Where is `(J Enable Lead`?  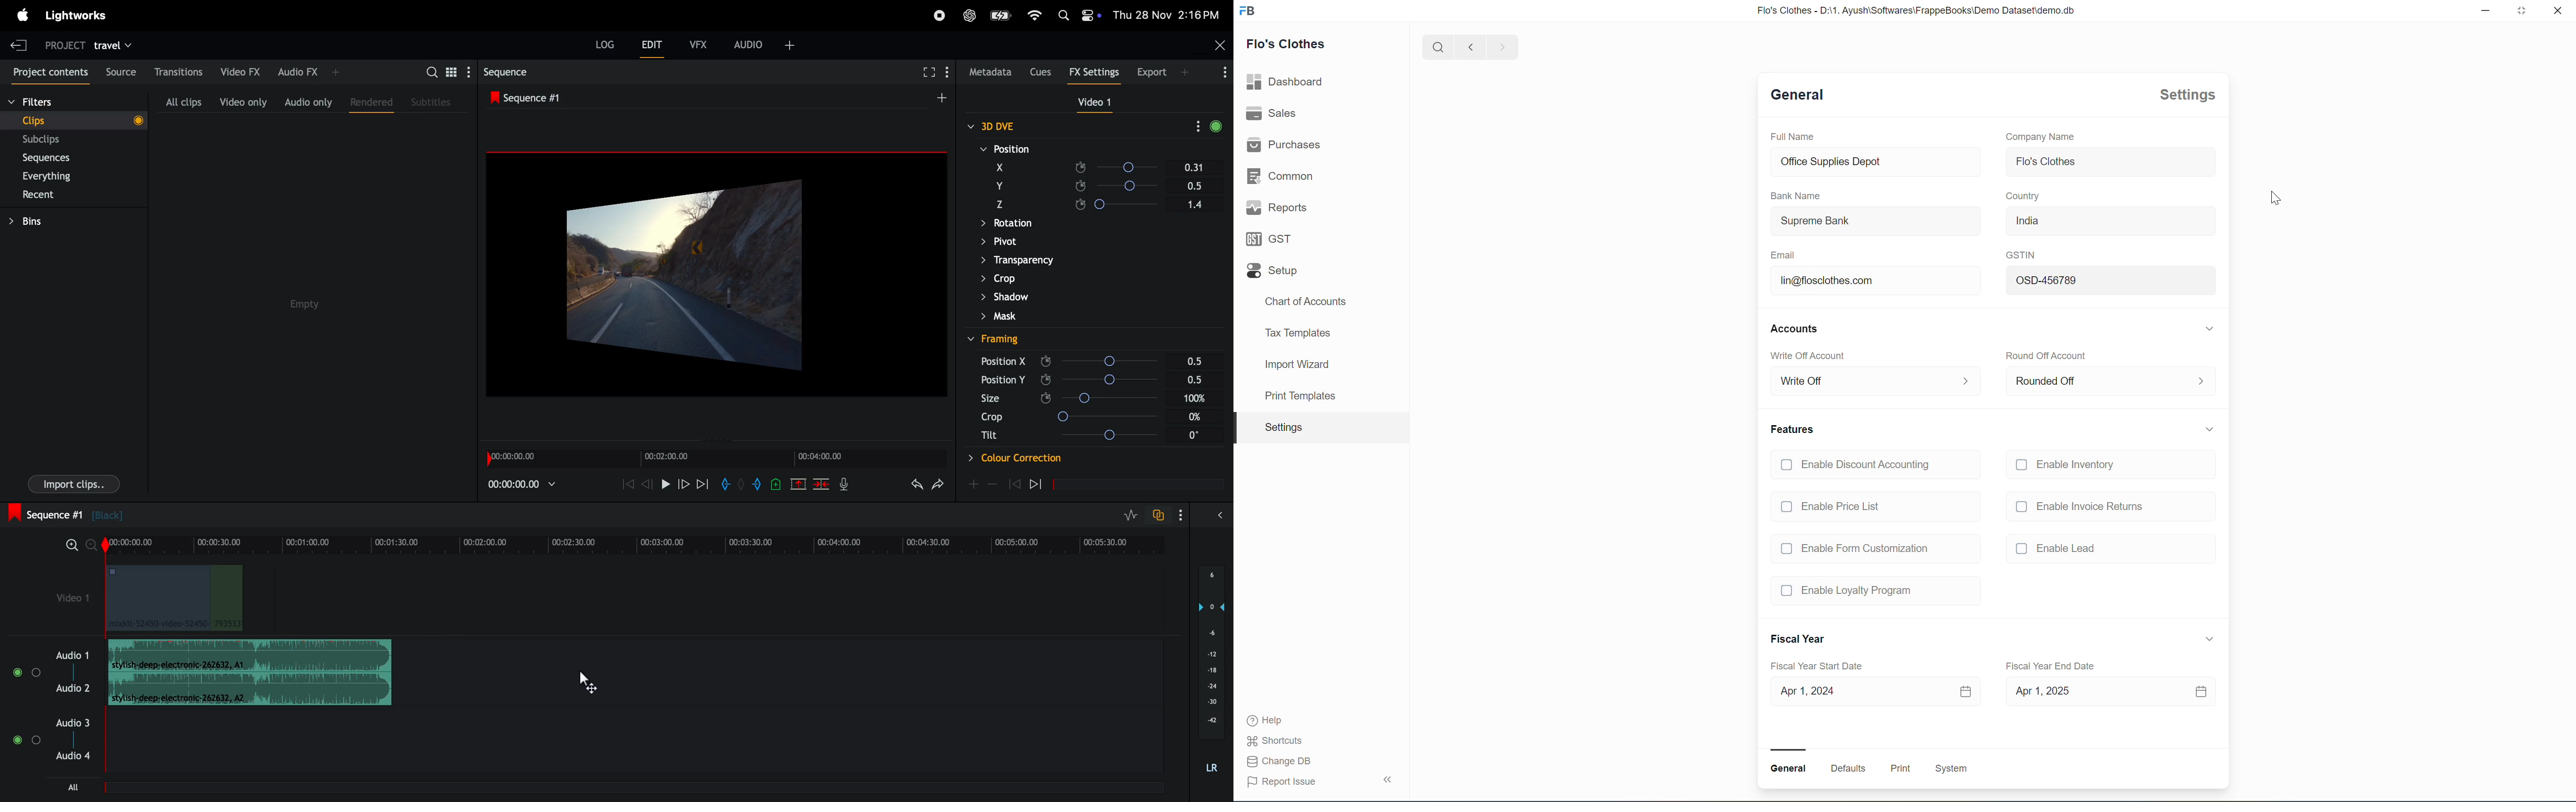
(J Enable Lead is located at coordinates (2058, 548).